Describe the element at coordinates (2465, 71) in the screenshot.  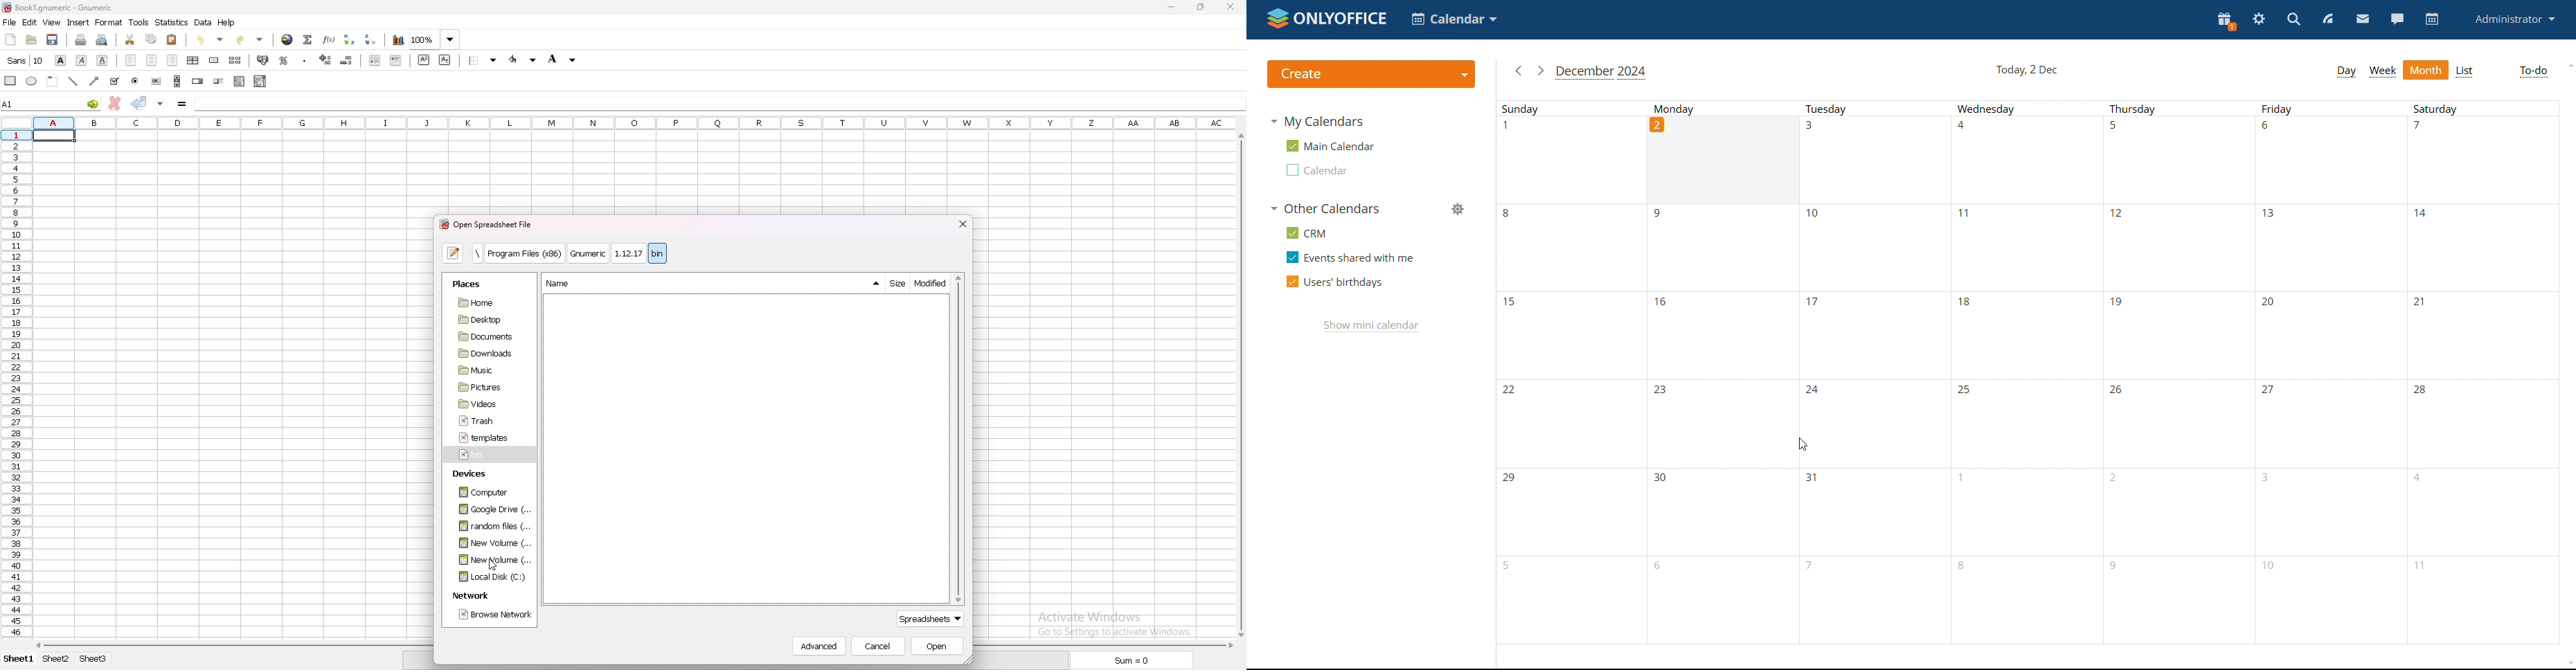
I see `list view` at that location.